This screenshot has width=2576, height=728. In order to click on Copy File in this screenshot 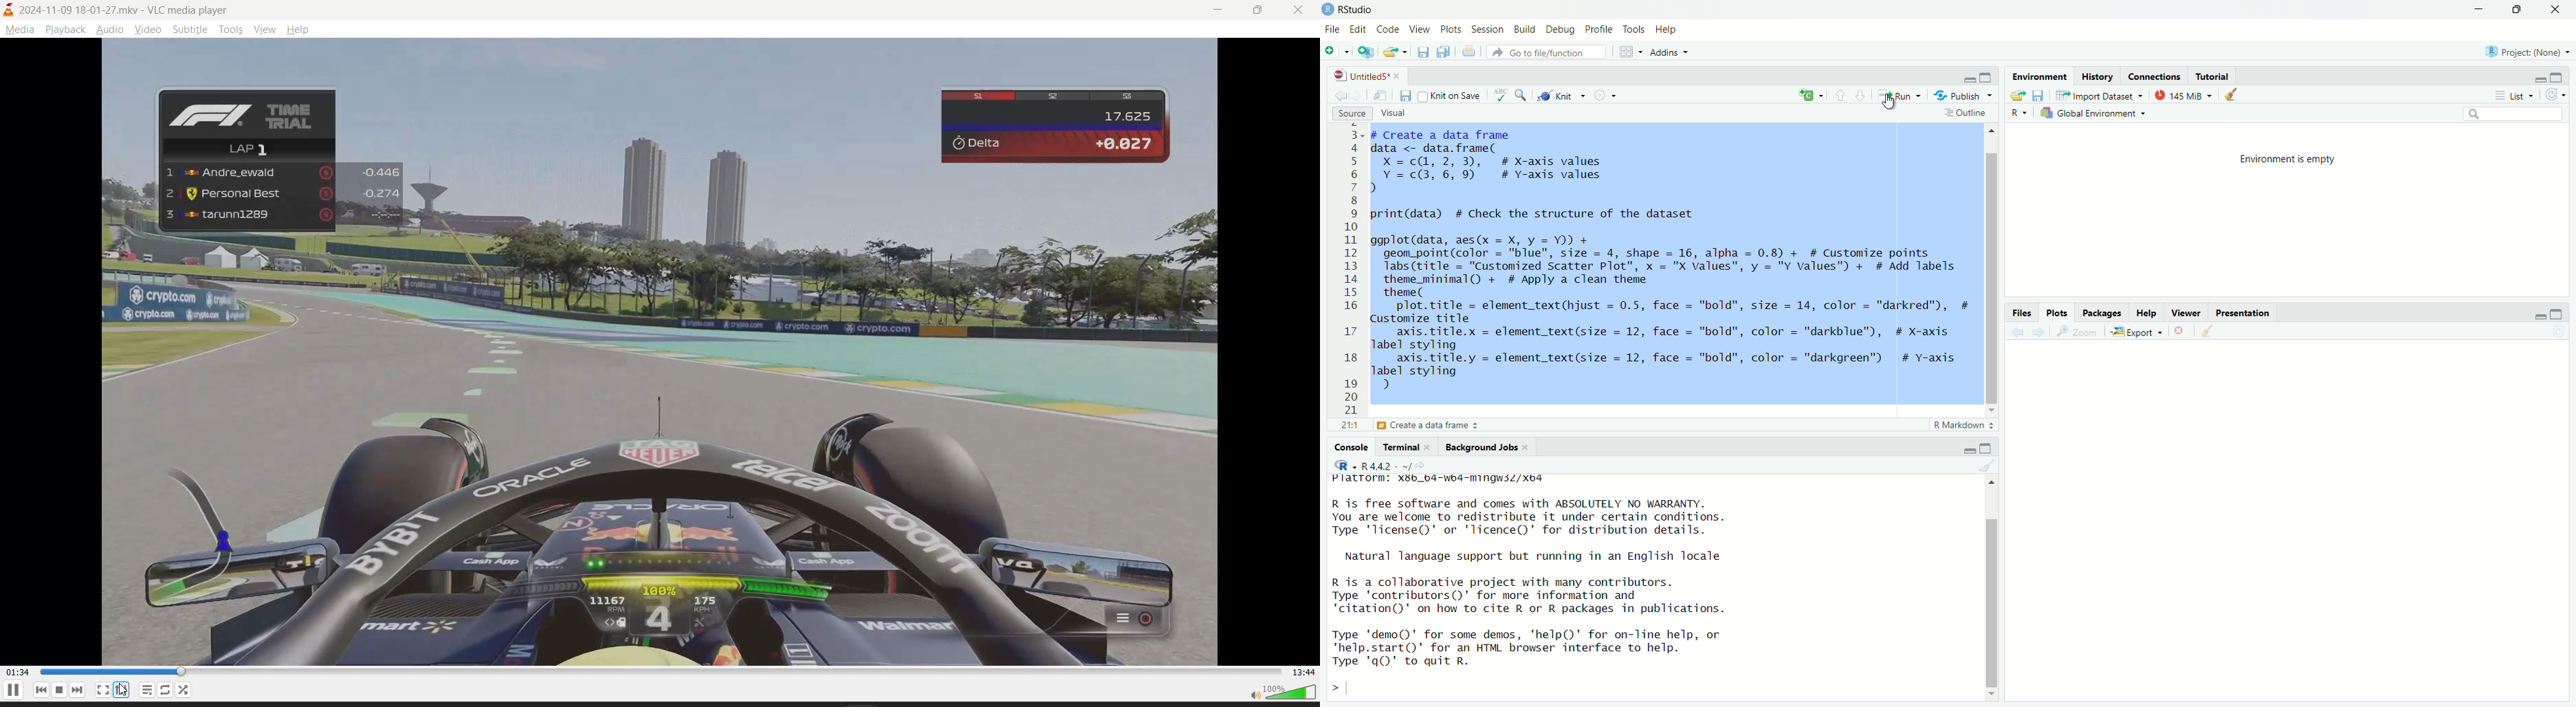, I will do `click(1811, 97)`.